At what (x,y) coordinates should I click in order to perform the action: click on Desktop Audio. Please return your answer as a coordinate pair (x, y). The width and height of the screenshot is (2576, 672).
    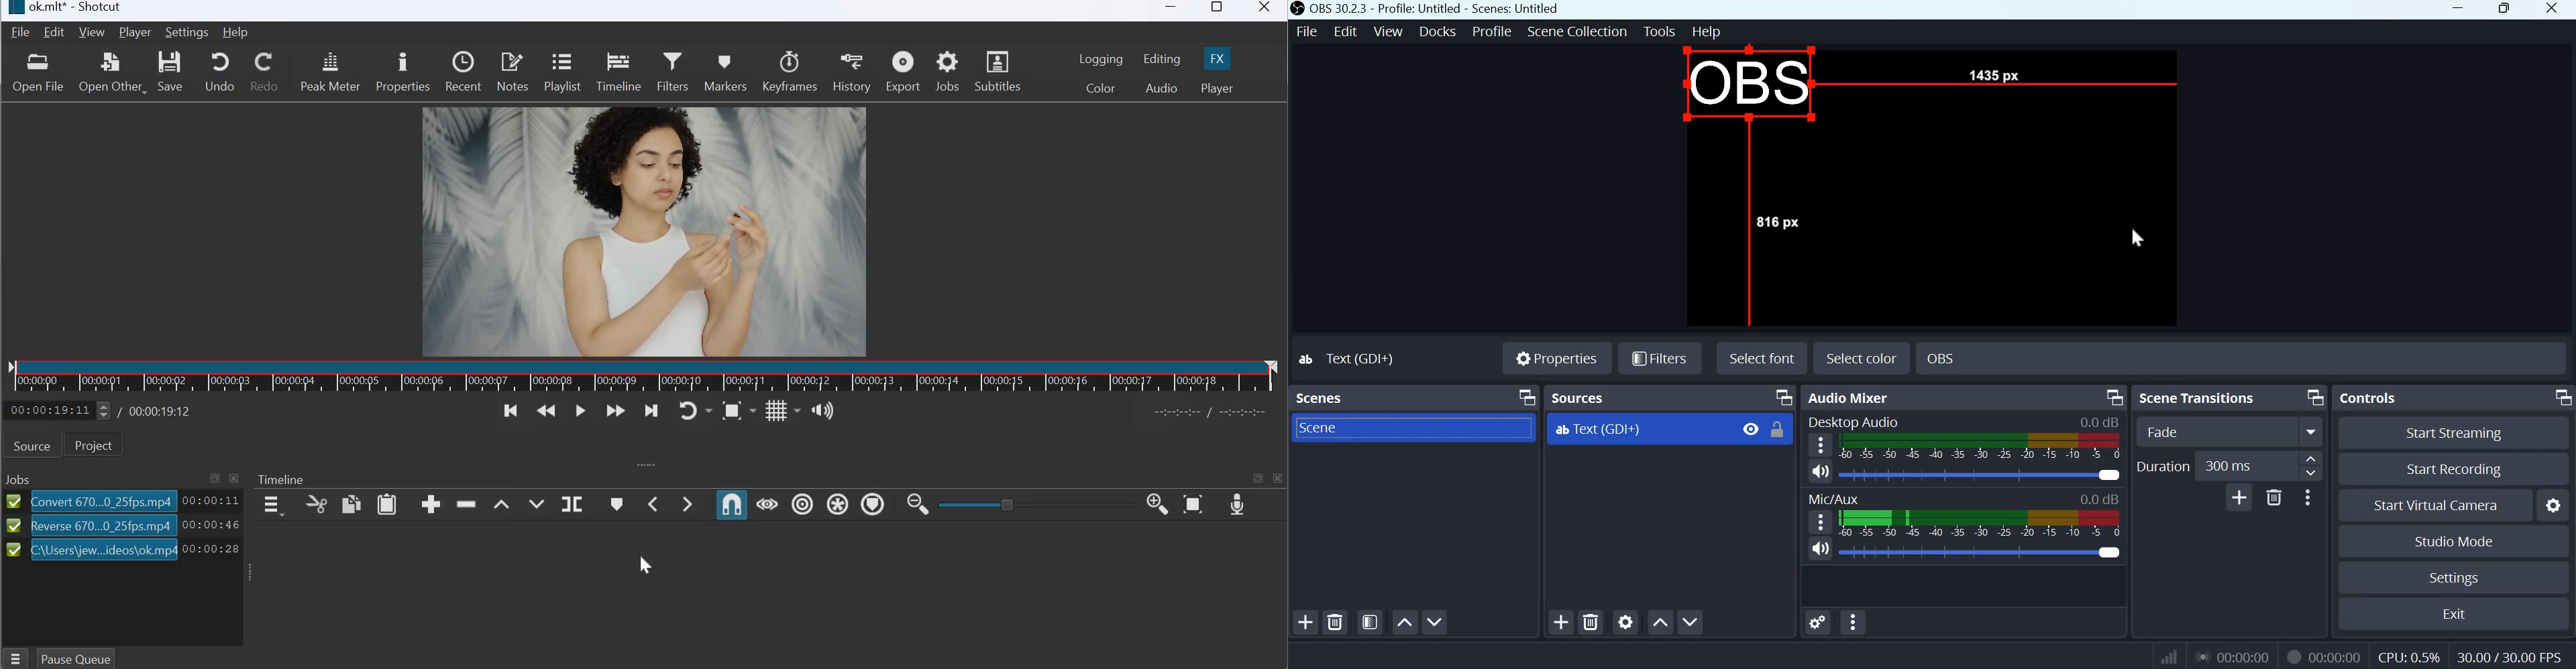
    Looking at the image, I should click on (1854, 422).